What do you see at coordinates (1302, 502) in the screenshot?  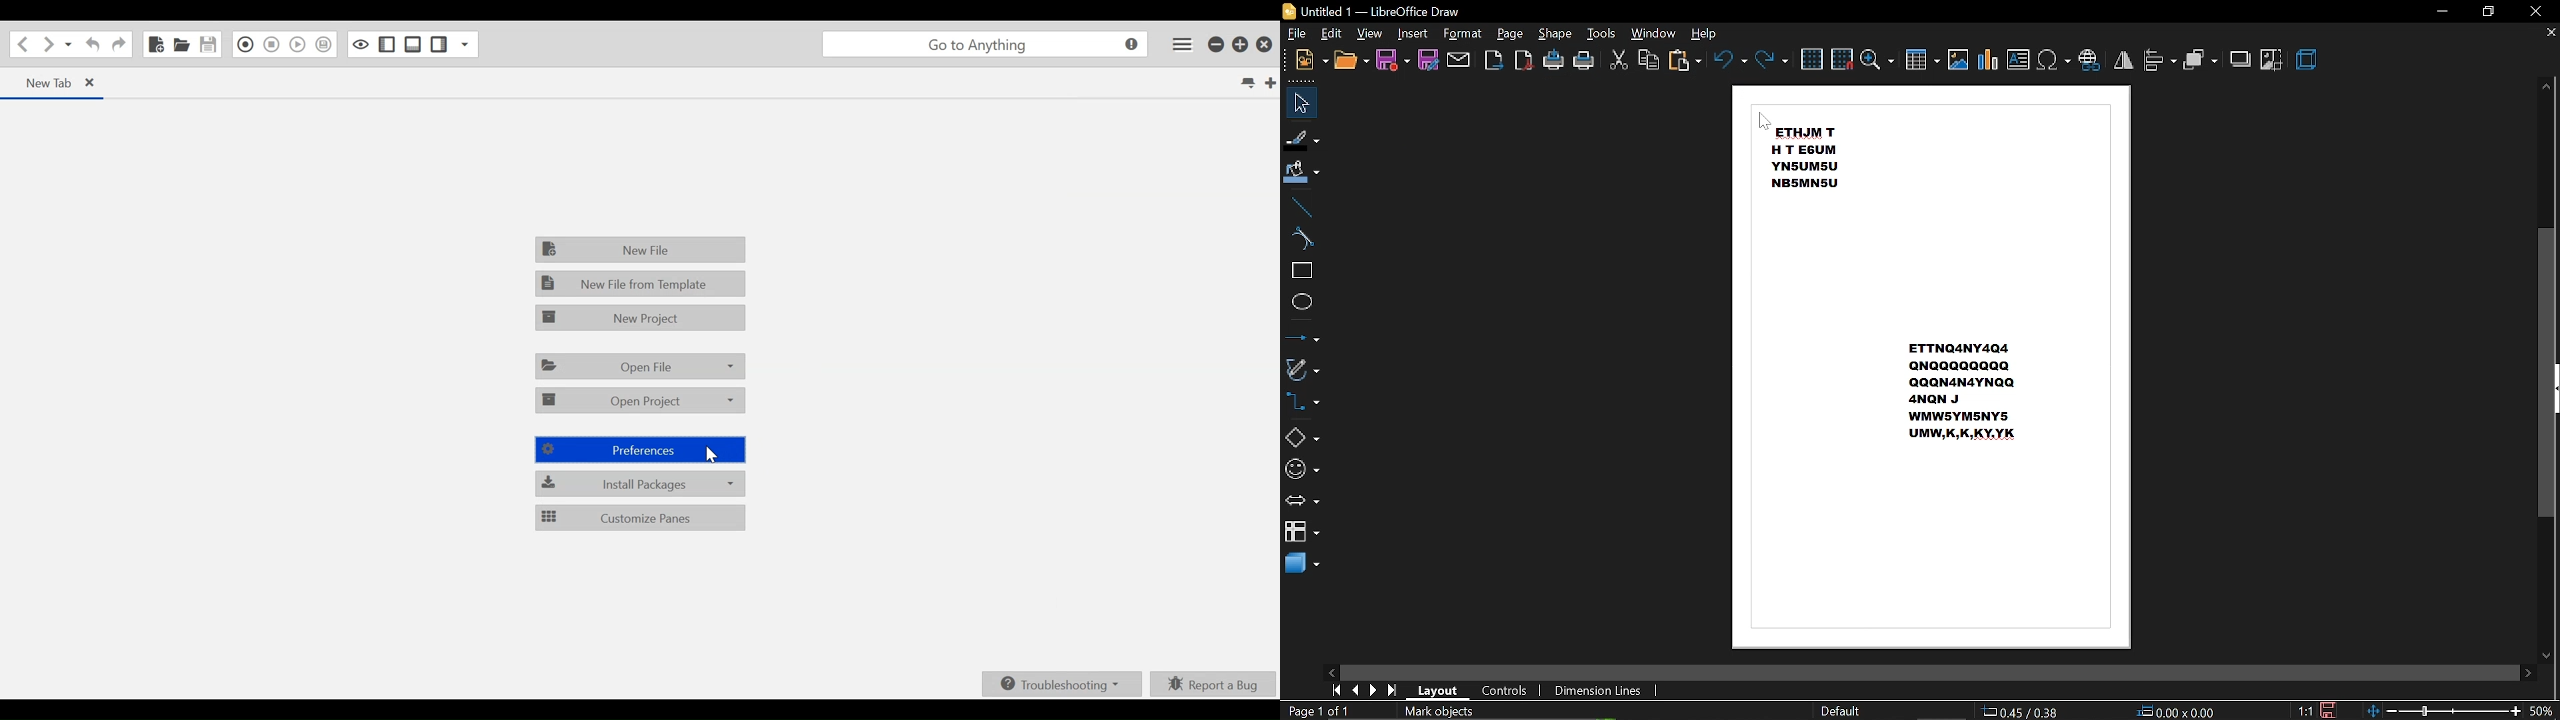 I see `arrows` at bounding box center [1302, 502].